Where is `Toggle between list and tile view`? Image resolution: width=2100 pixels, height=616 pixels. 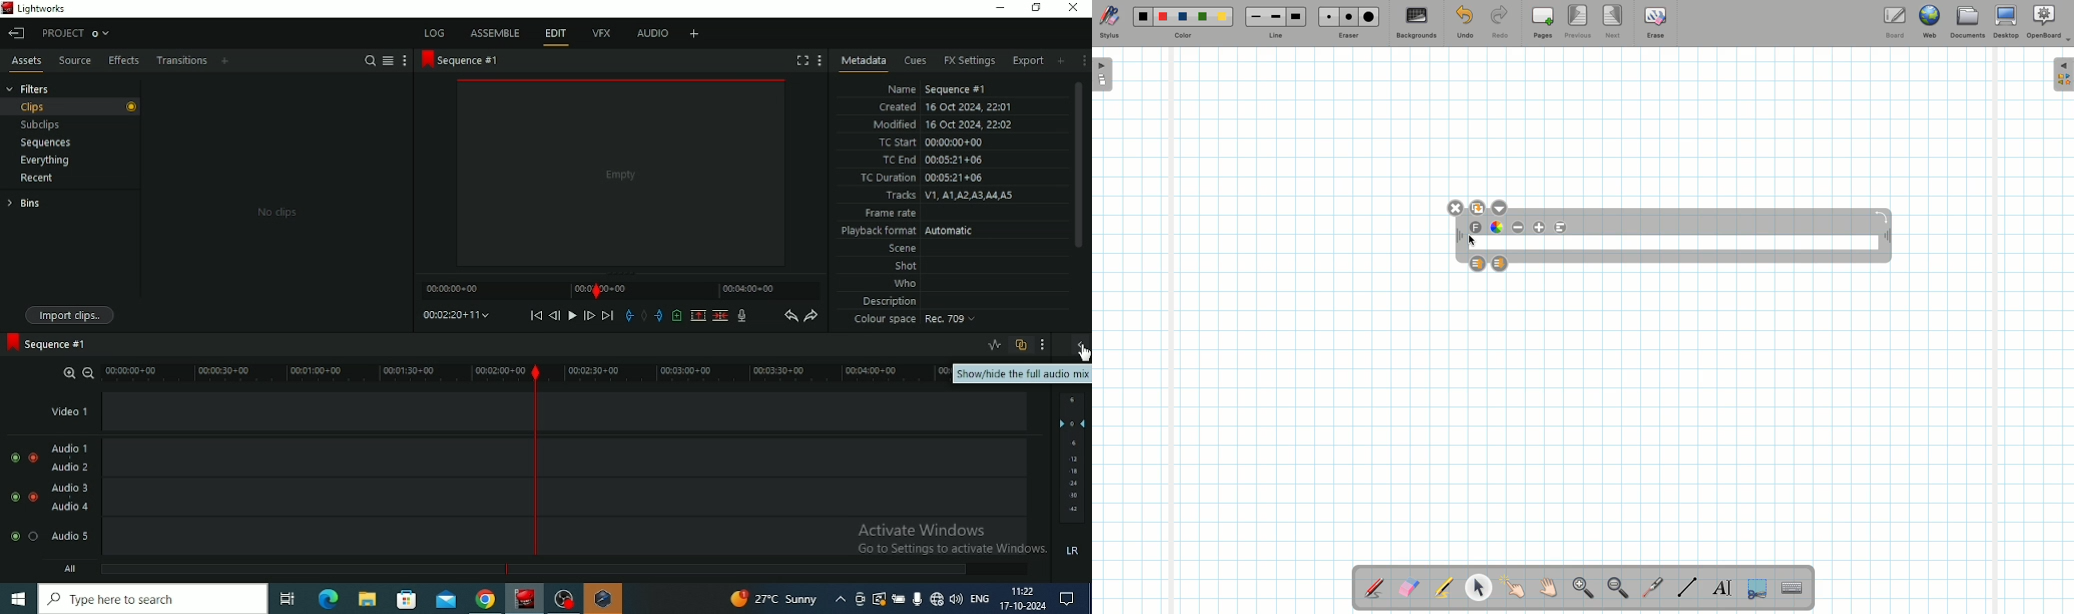
Toggle between list and tile view is located at coordinates (388, 60).